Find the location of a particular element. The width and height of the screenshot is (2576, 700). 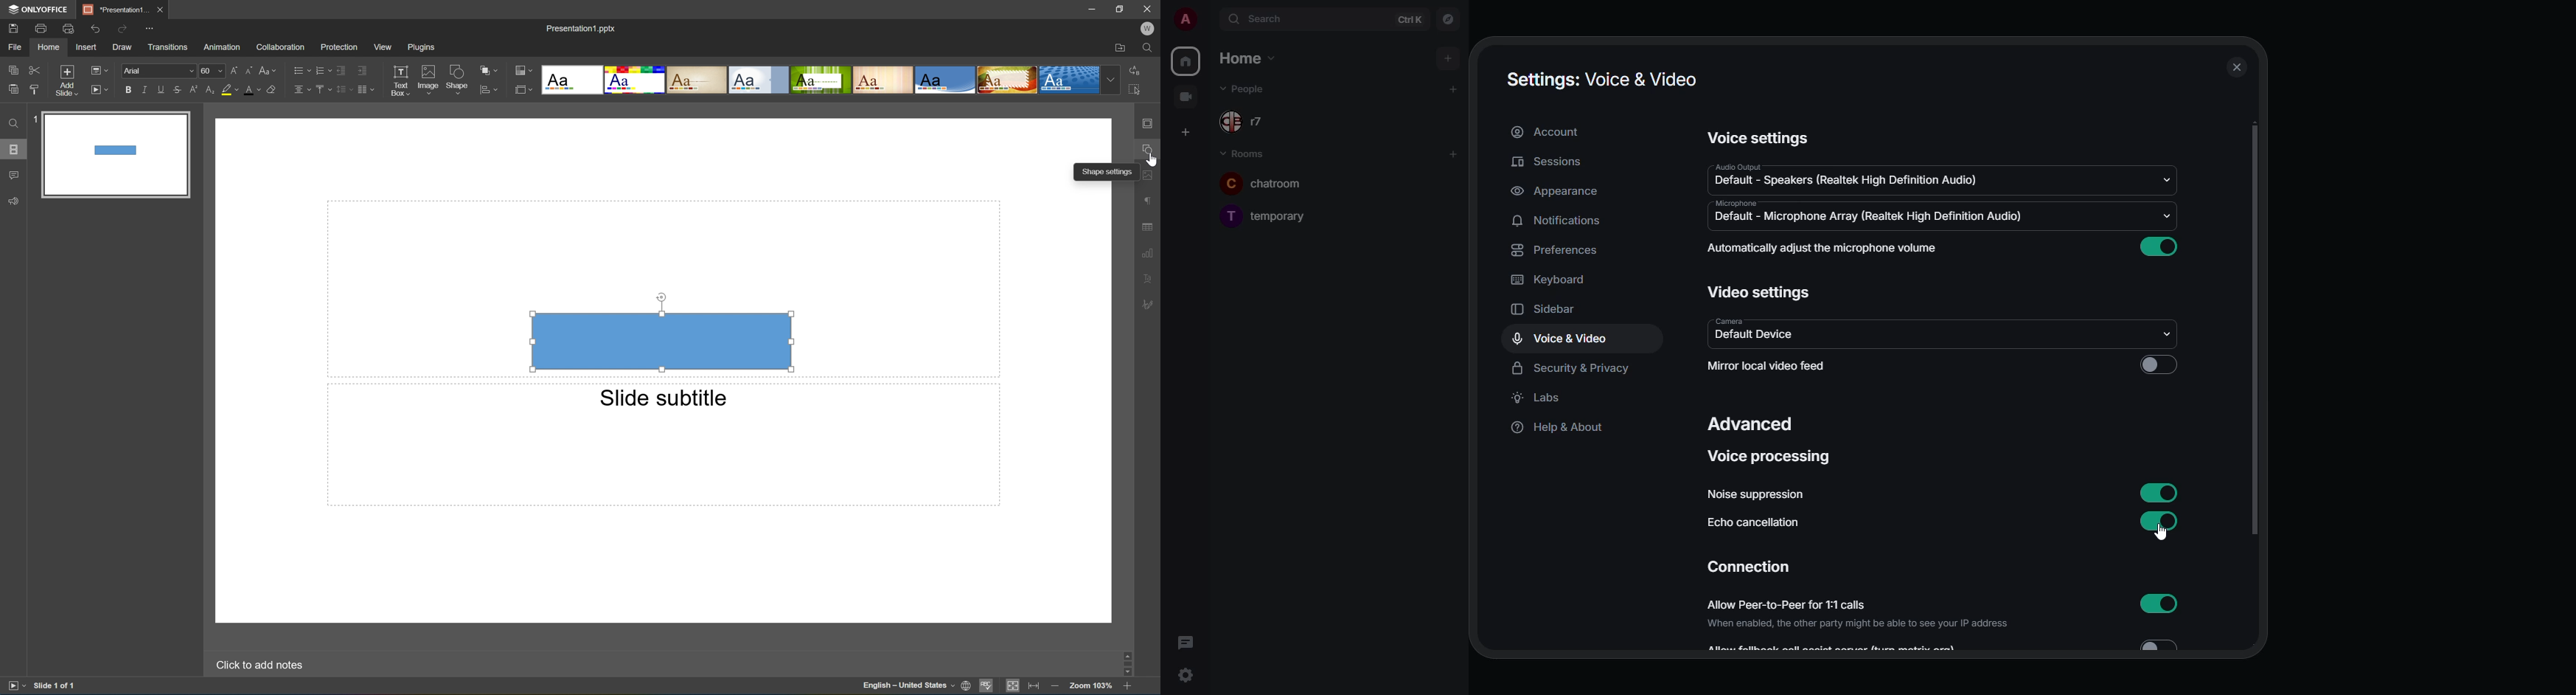

Home is located at coordinates (49, 48).